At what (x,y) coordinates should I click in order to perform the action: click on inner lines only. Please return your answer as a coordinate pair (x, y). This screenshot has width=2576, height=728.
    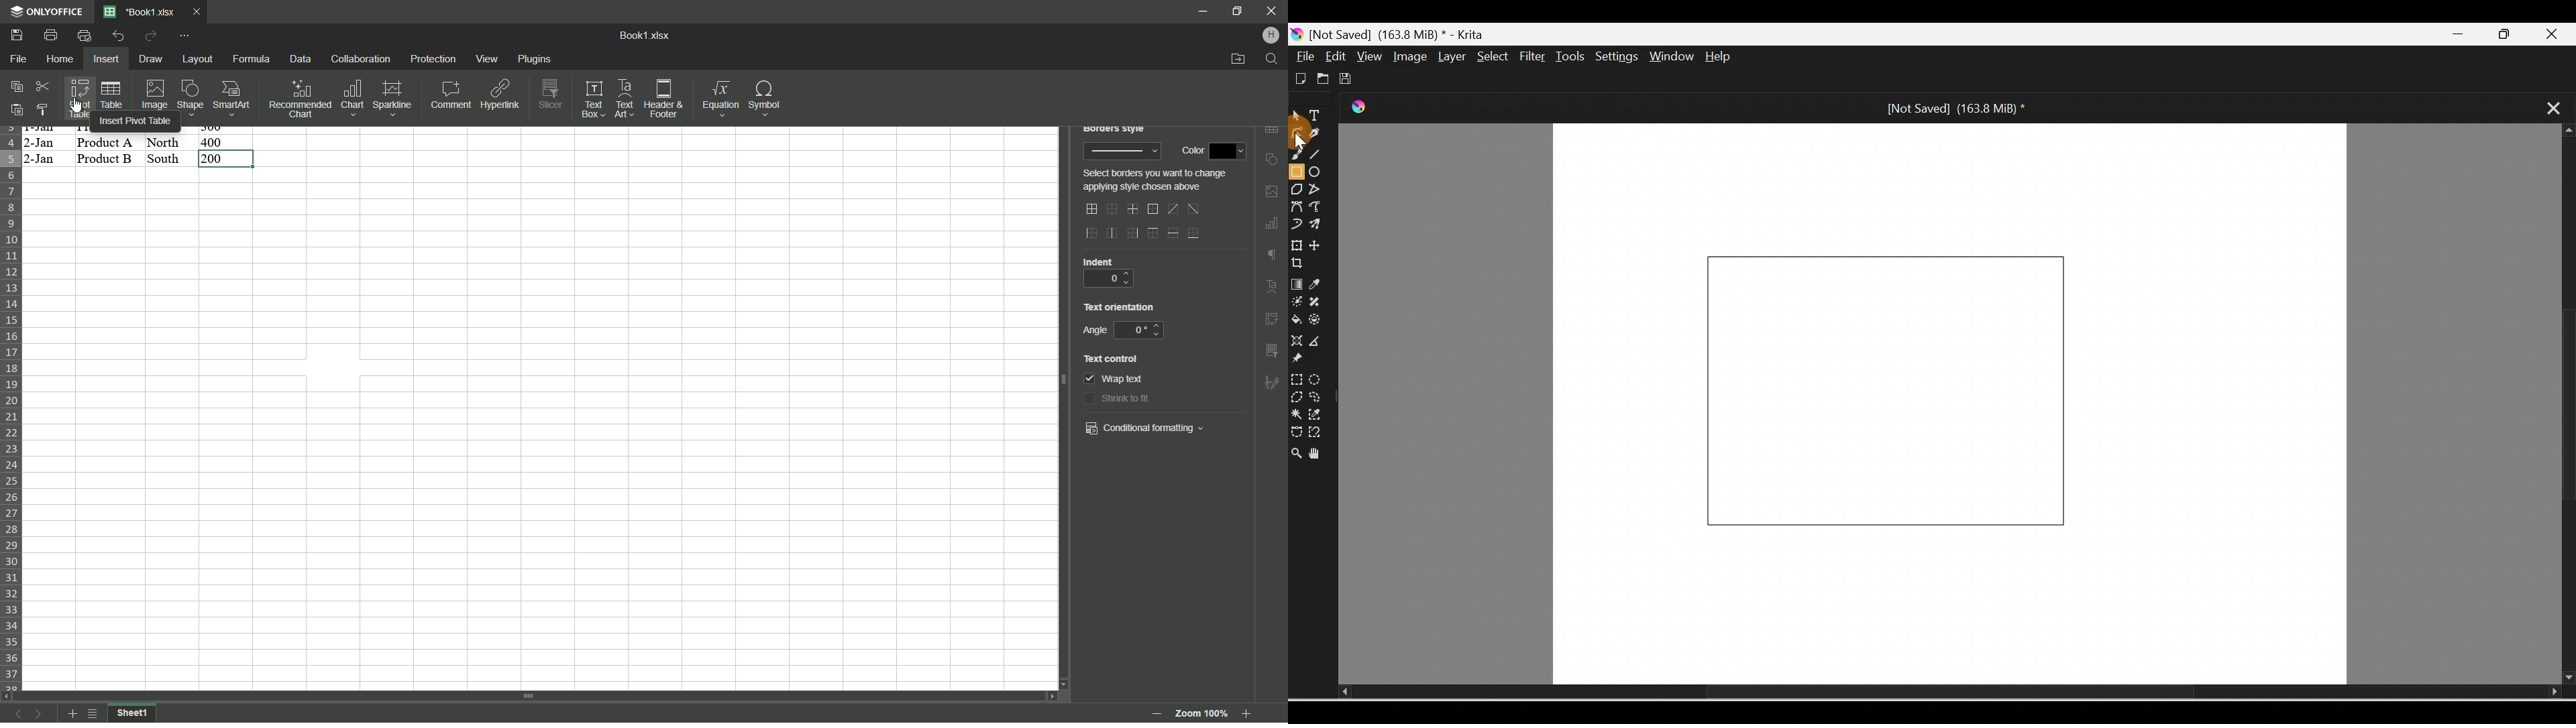
    Looking at the image, I should click on (1130, 210).